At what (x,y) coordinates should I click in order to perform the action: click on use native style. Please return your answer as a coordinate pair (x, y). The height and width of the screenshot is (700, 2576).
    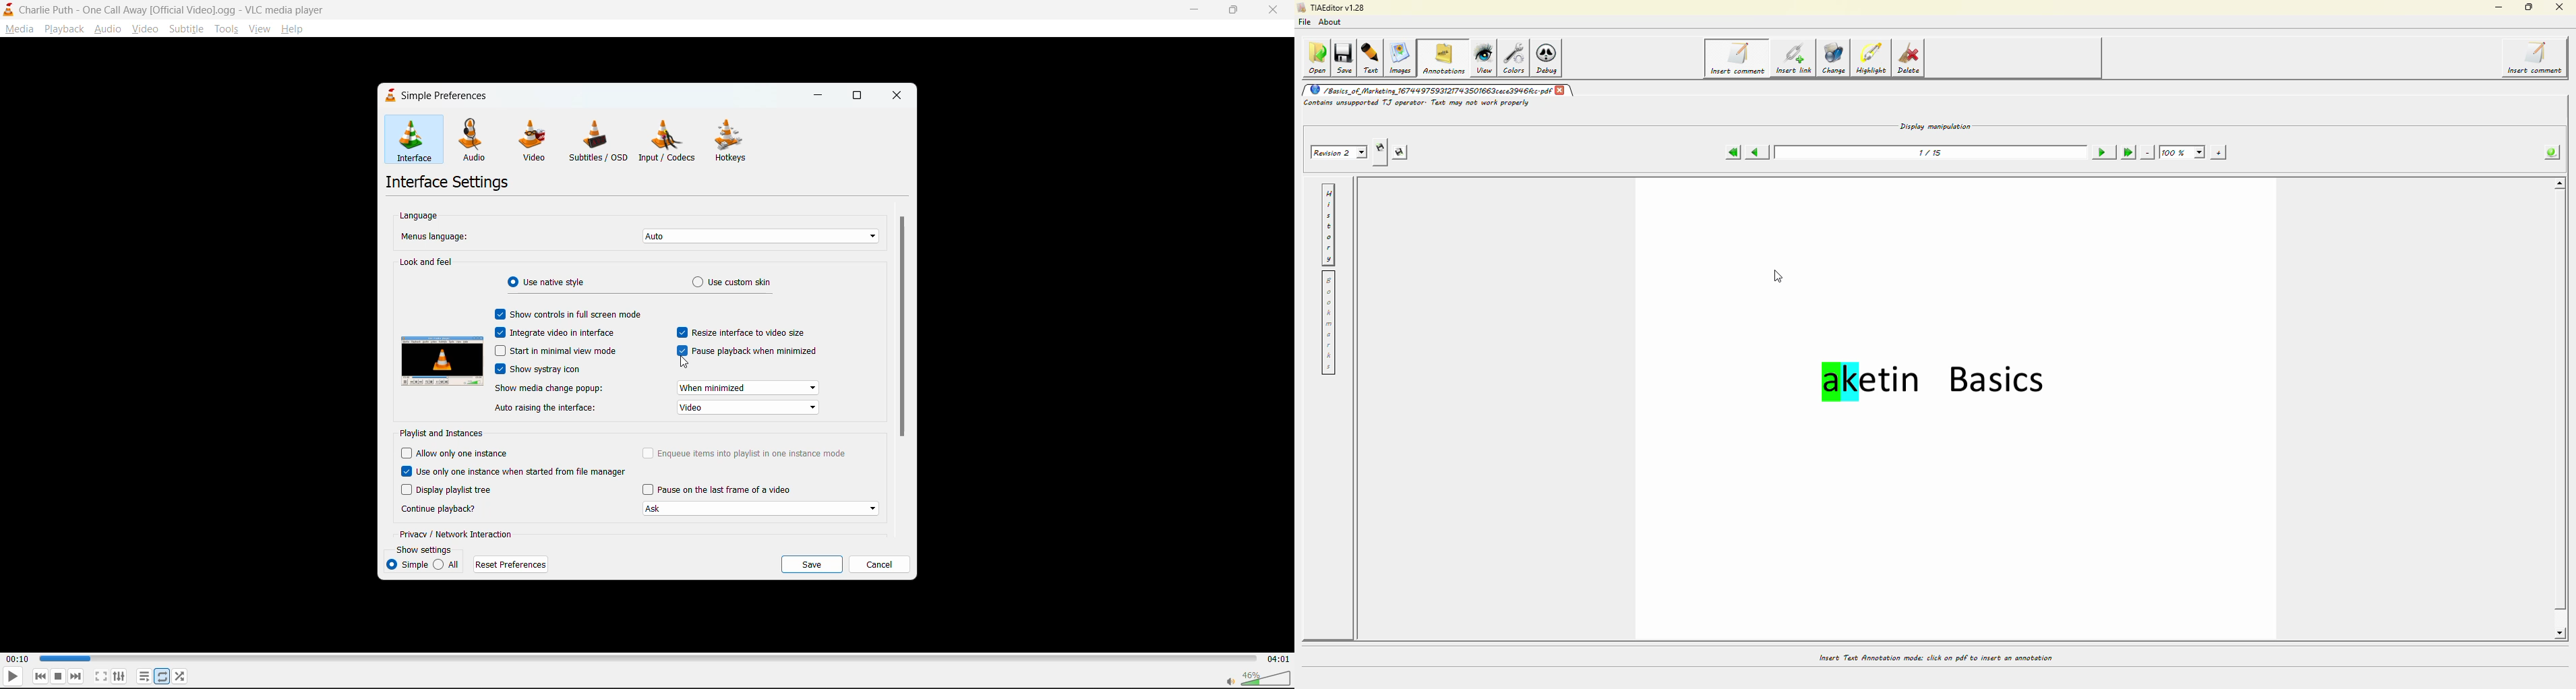
    Looking at the image, I should click on (558, 282).